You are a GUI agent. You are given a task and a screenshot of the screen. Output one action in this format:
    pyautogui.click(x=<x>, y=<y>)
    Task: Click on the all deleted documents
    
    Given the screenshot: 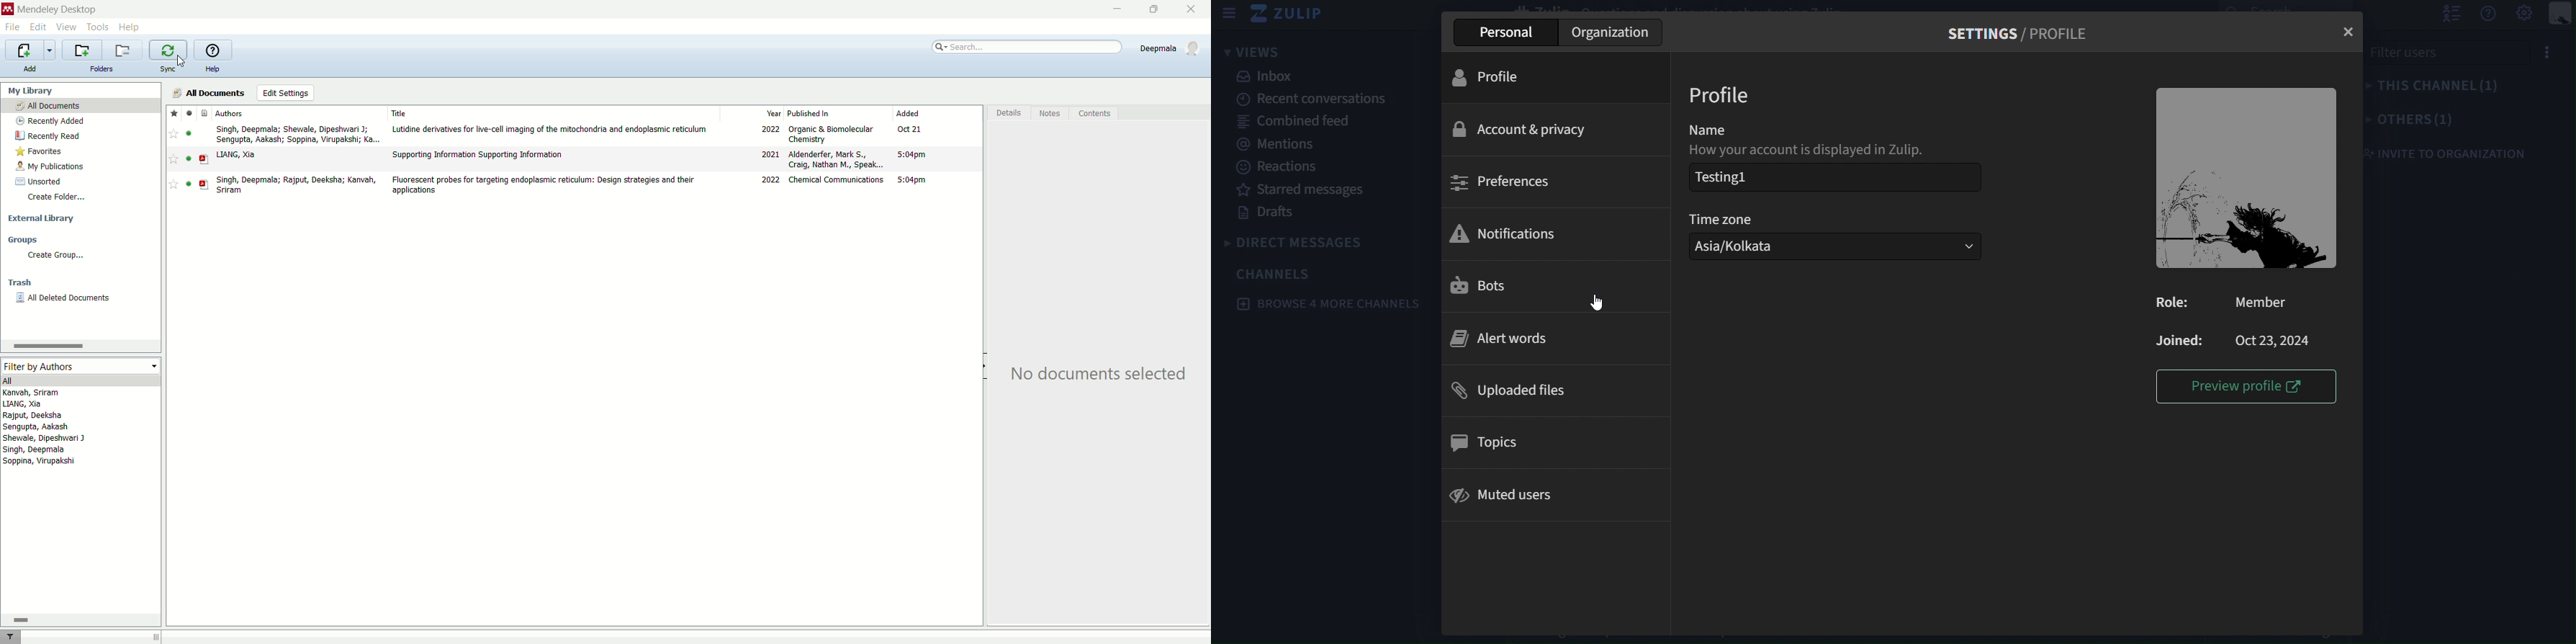 What is the action you would take?
    pyautogui.click(x=64, y=297)
    